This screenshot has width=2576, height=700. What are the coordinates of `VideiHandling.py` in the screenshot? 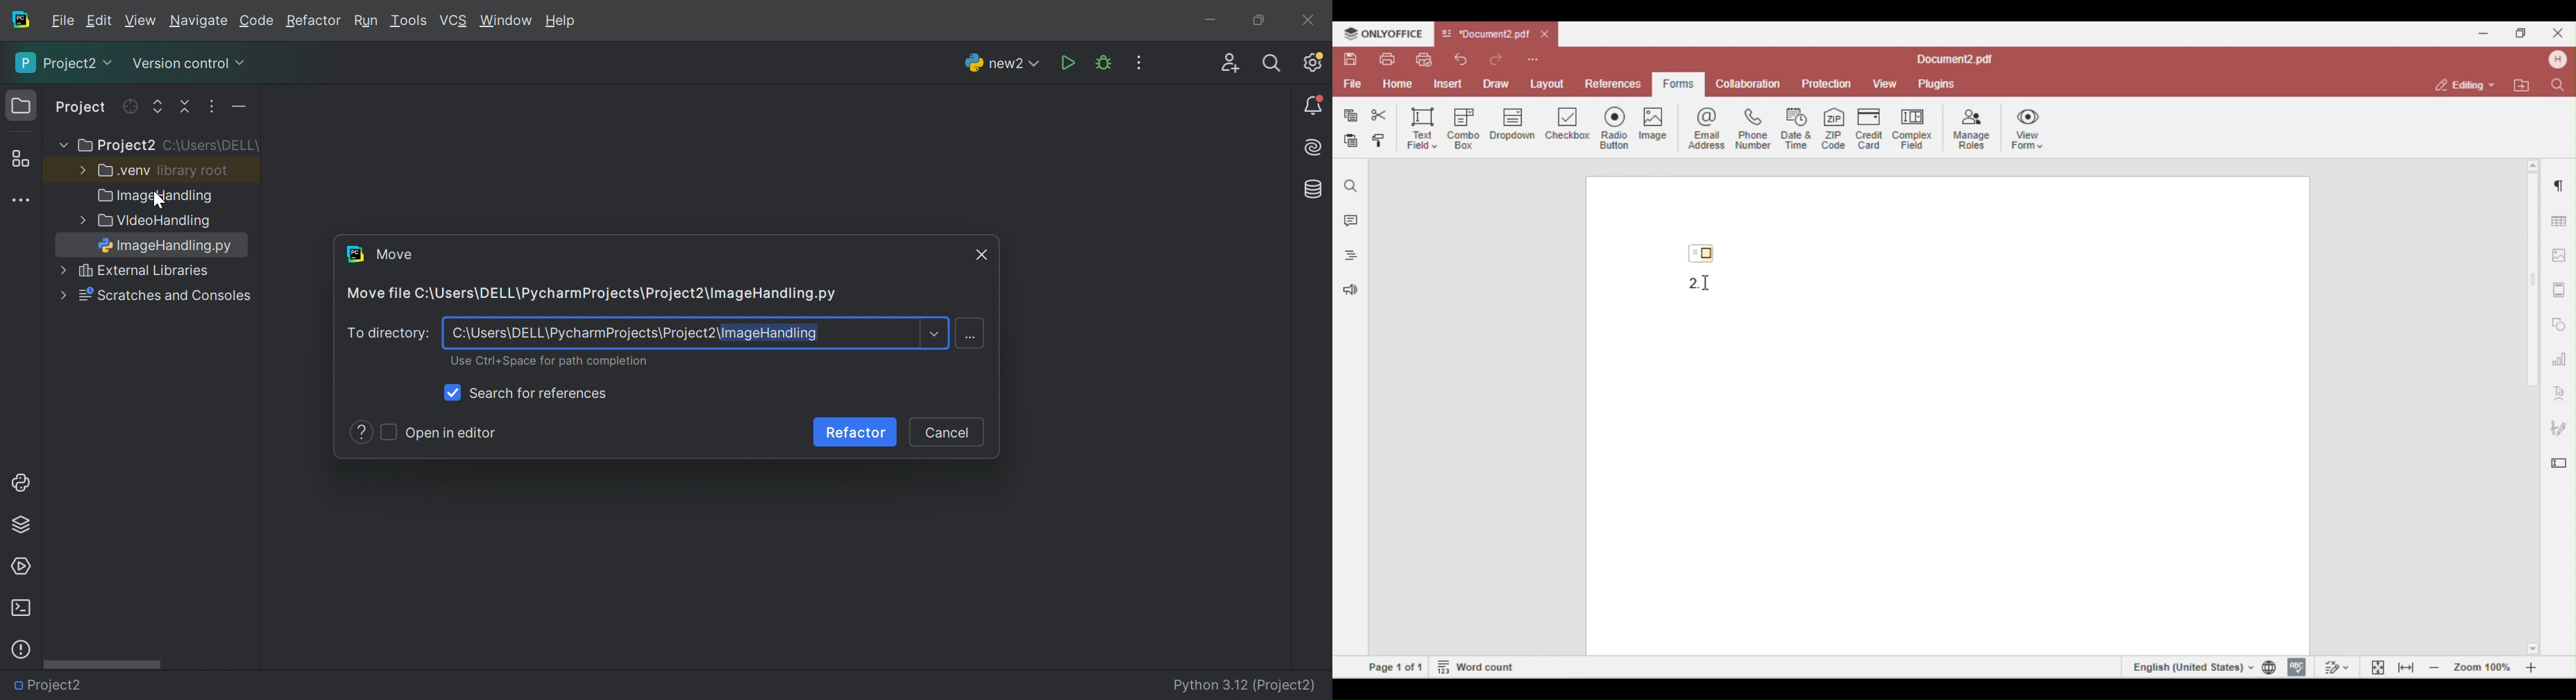 It's located at (159, 272).